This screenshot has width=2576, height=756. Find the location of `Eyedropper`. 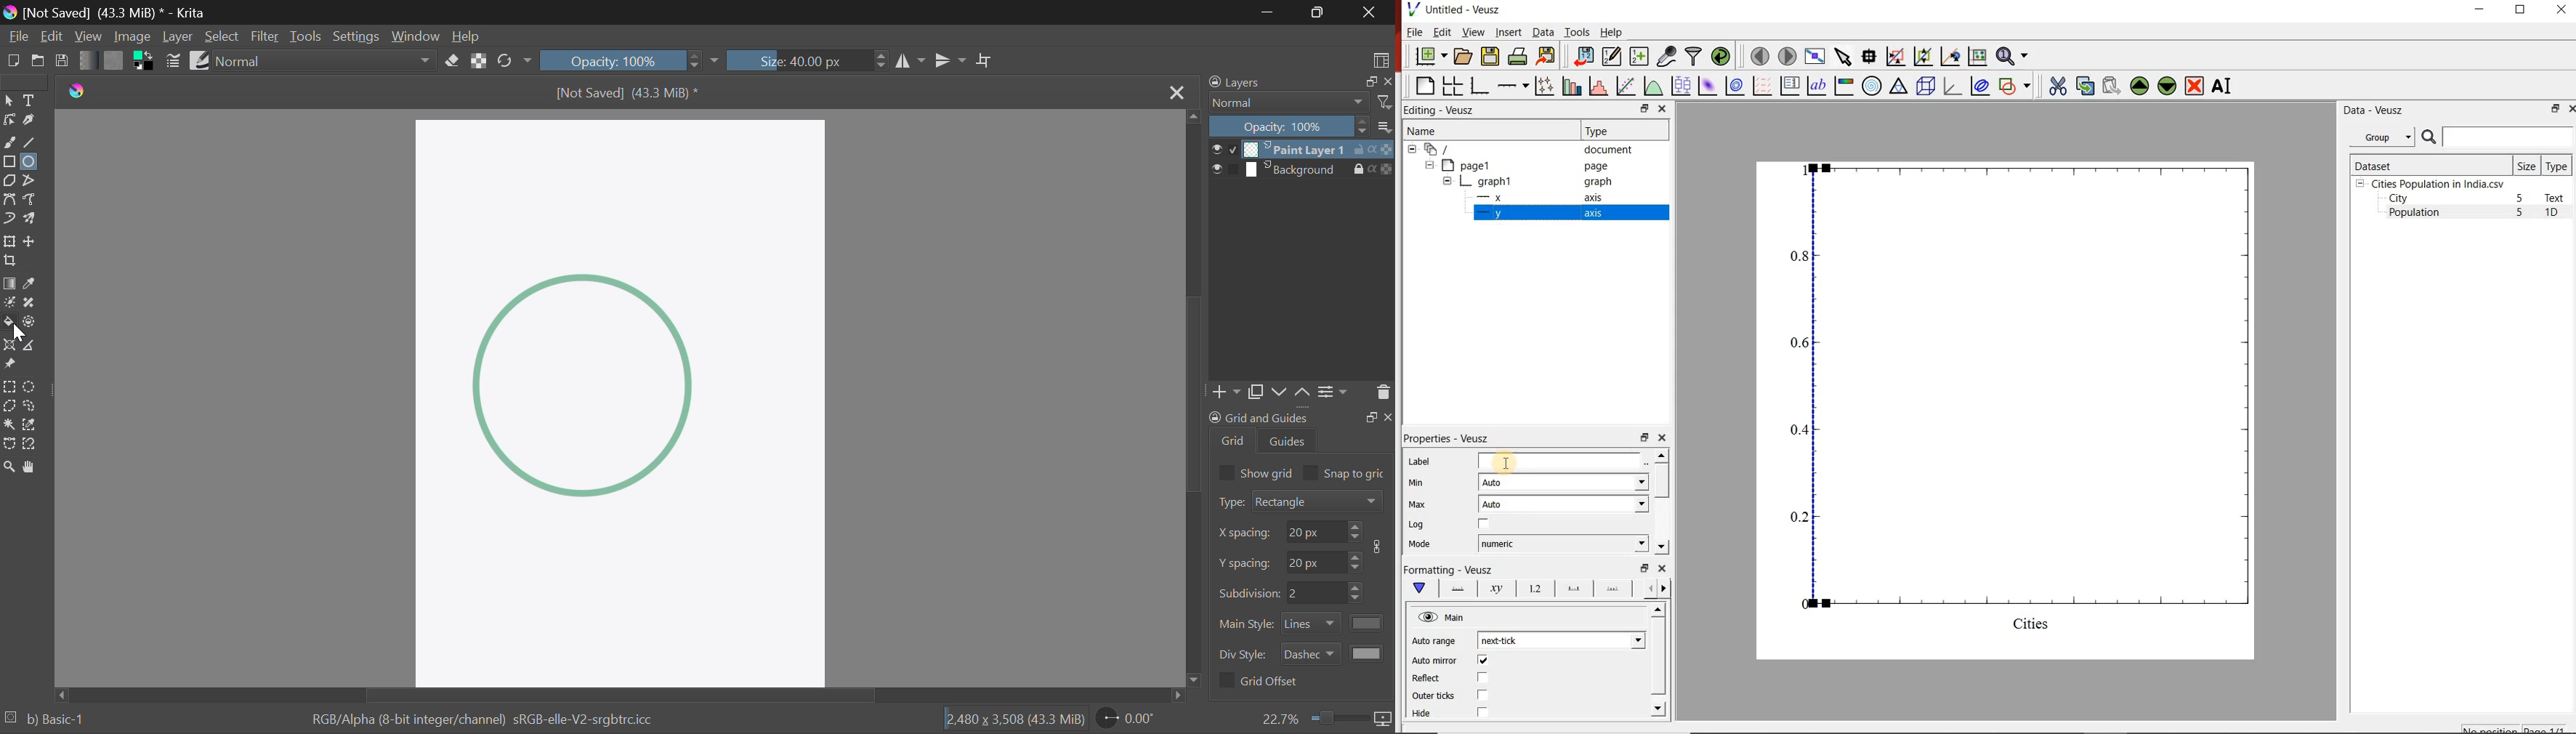

Eyedropper is located at coordinates (32, 283).